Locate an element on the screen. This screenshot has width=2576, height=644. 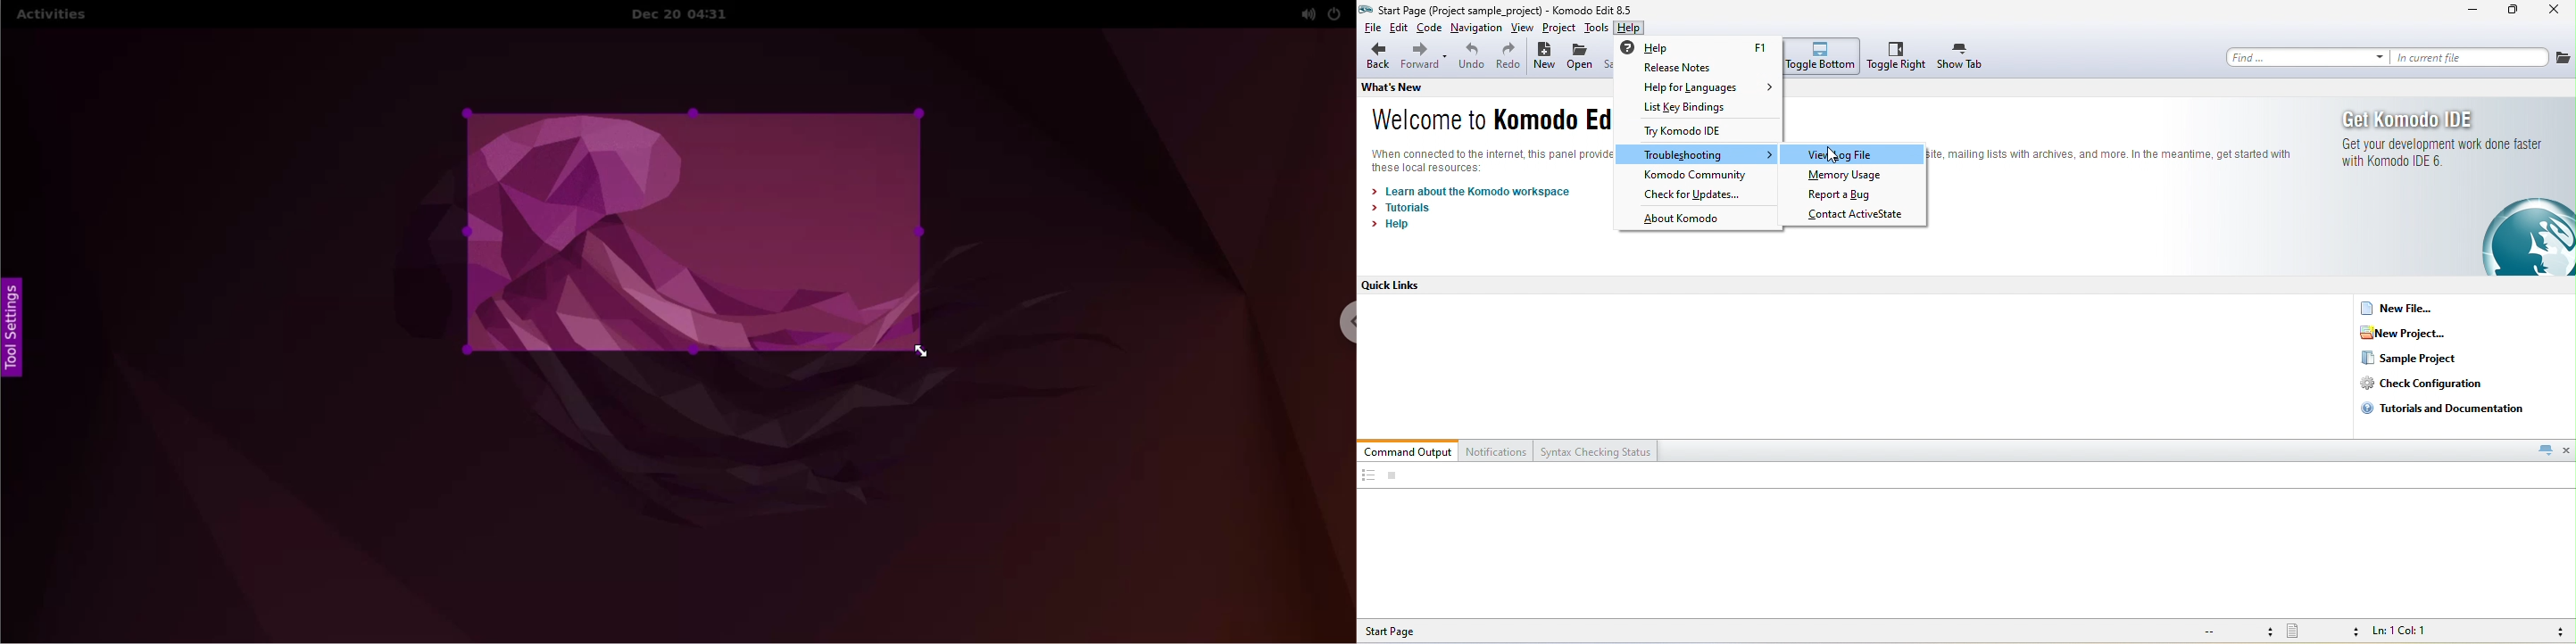
redo is located at coordinates (1508, 58).